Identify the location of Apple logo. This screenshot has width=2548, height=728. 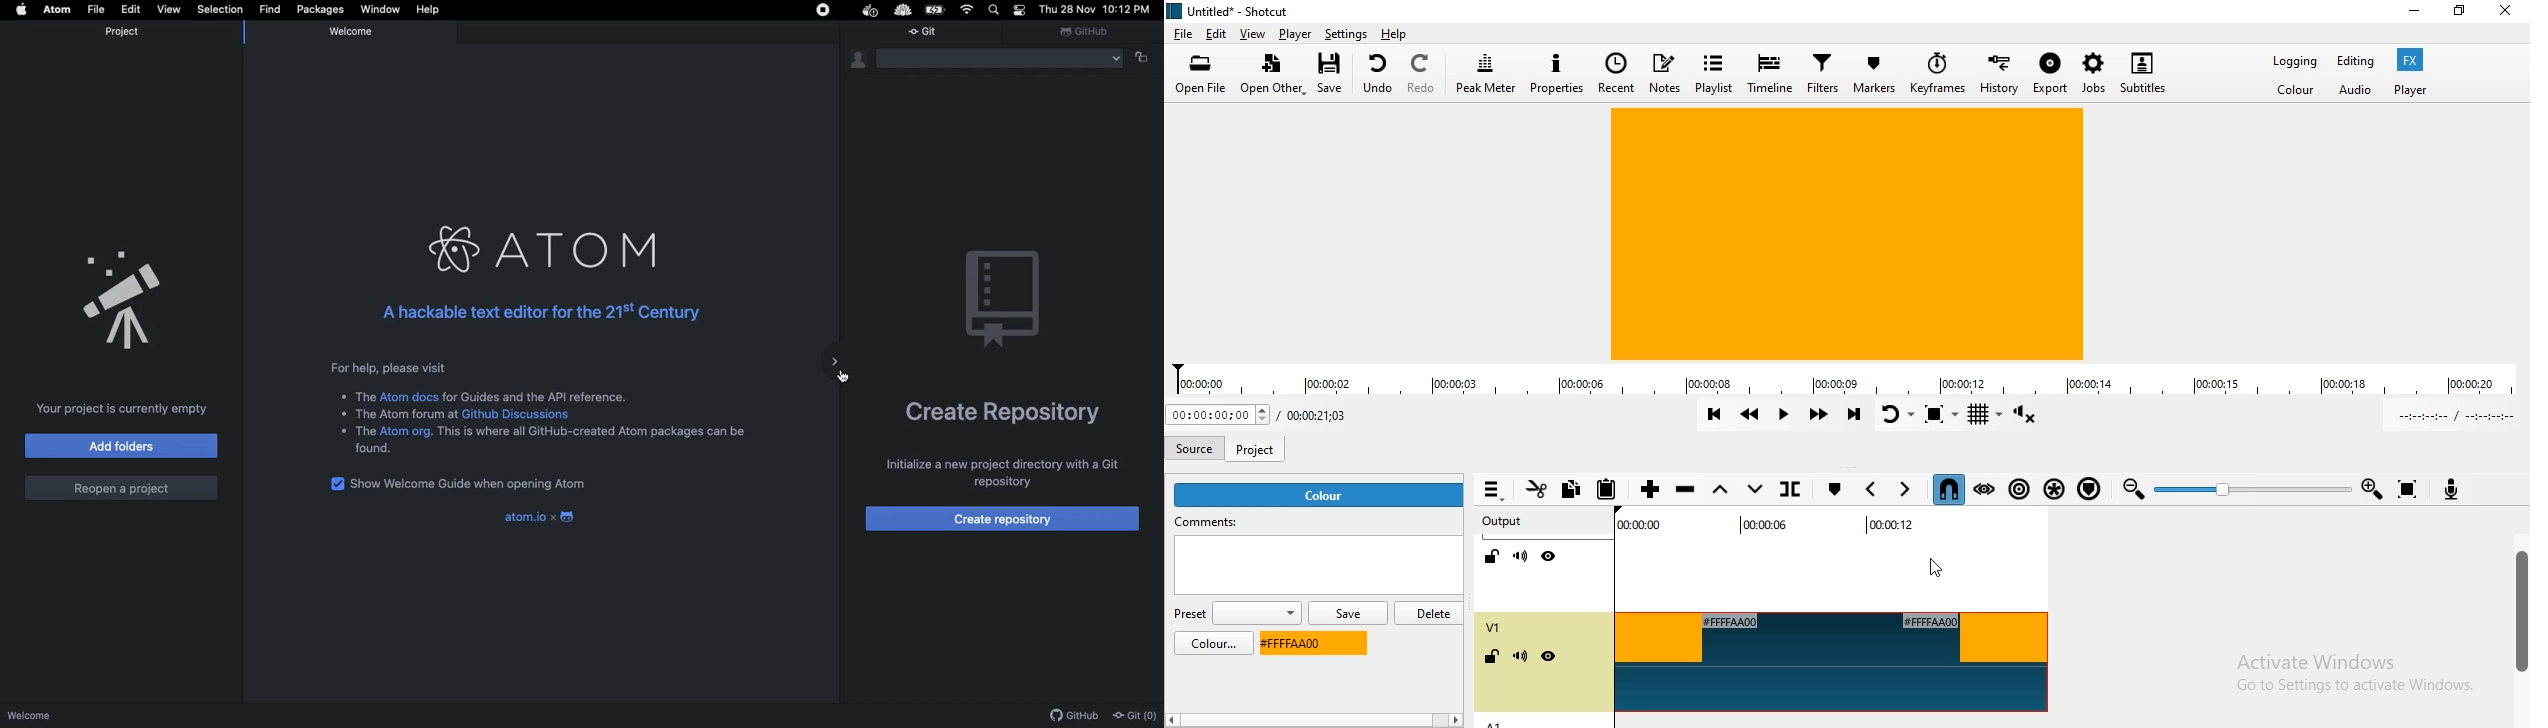
(15, 10).